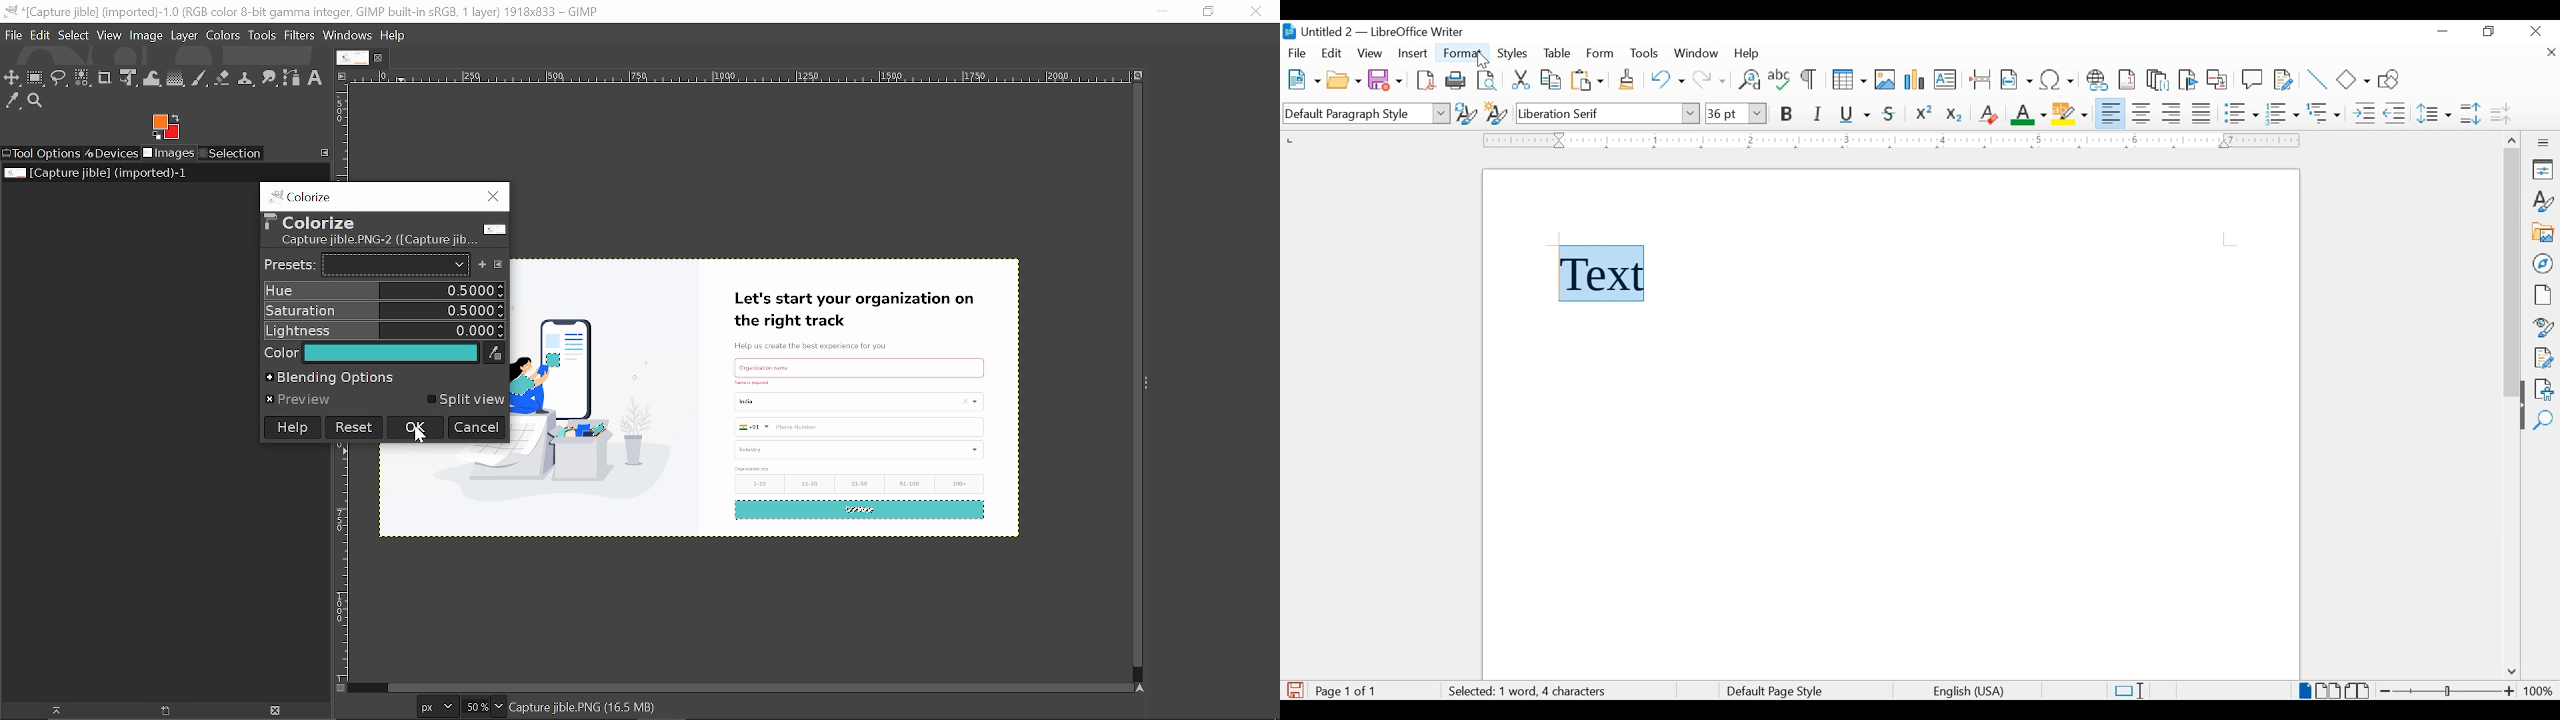  What do you see at coordinates (2435, 113) in the screenshot?
I see `set line spacing` at bounding box center [2435, 113].